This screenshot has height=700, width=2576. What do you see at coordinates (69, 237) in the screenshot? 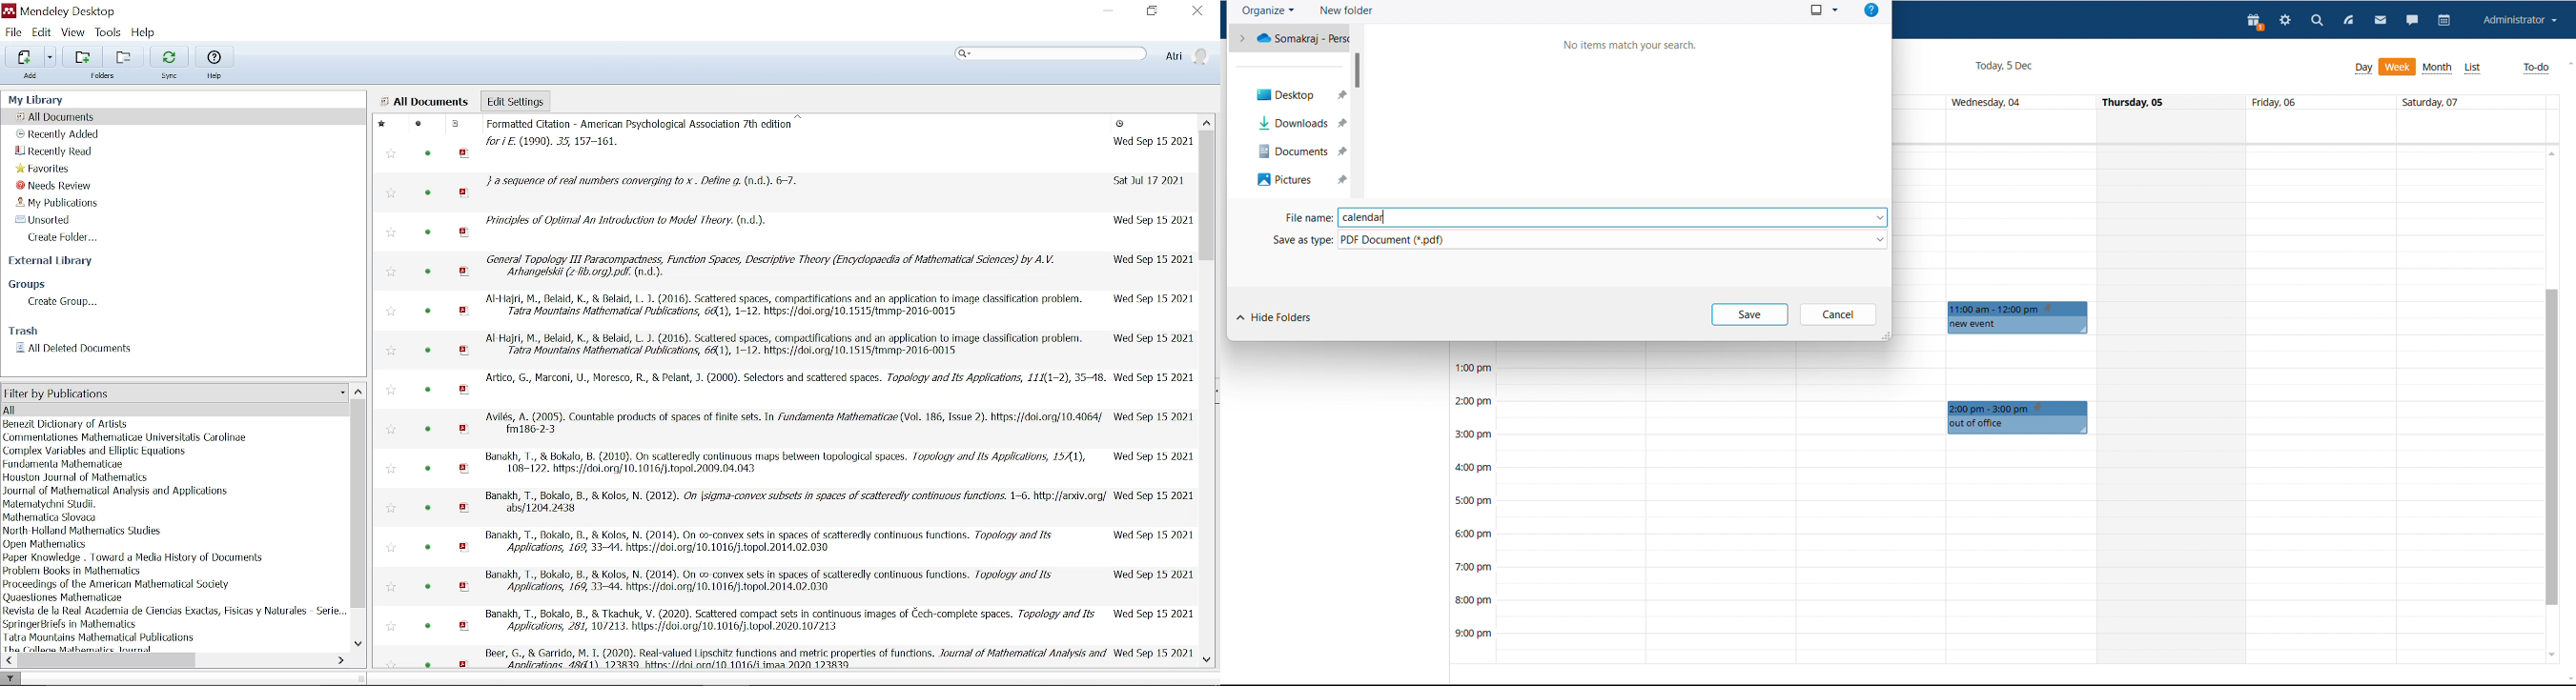
I see `Created folder` at bounding box center [69, 237].